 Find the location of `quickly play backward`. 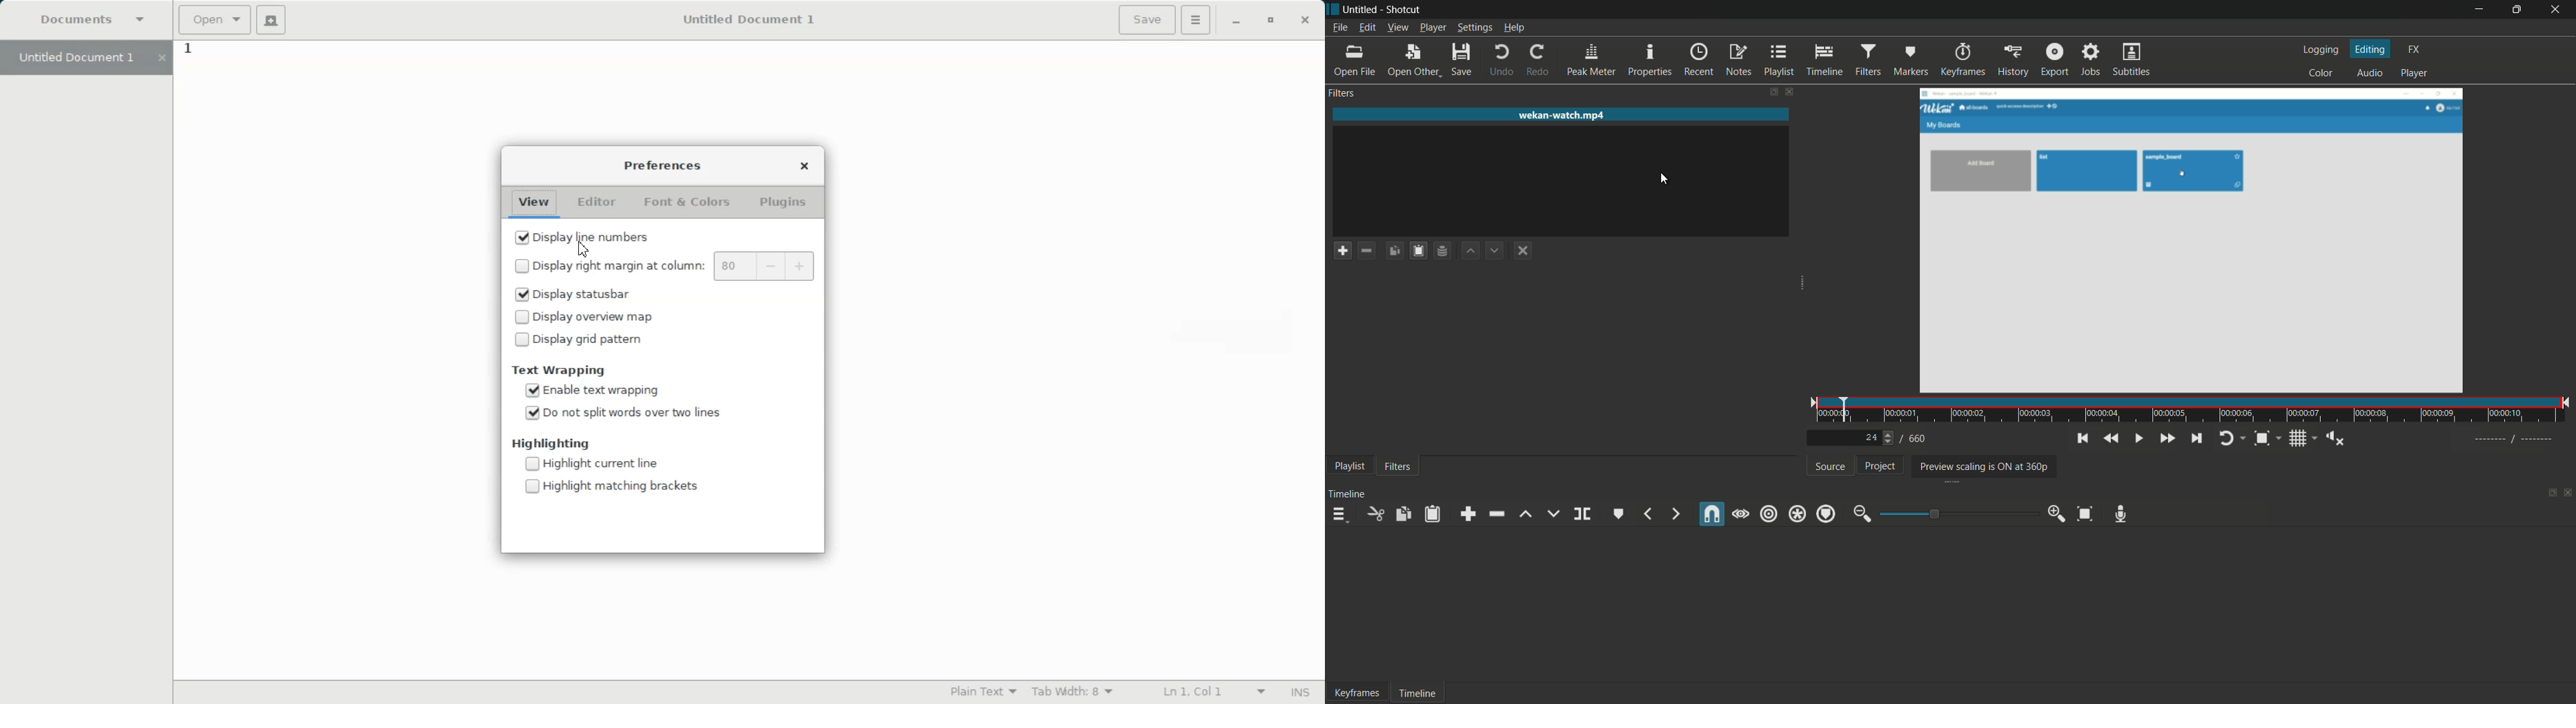

quickly play backward is located at coordinates (2112, 439).